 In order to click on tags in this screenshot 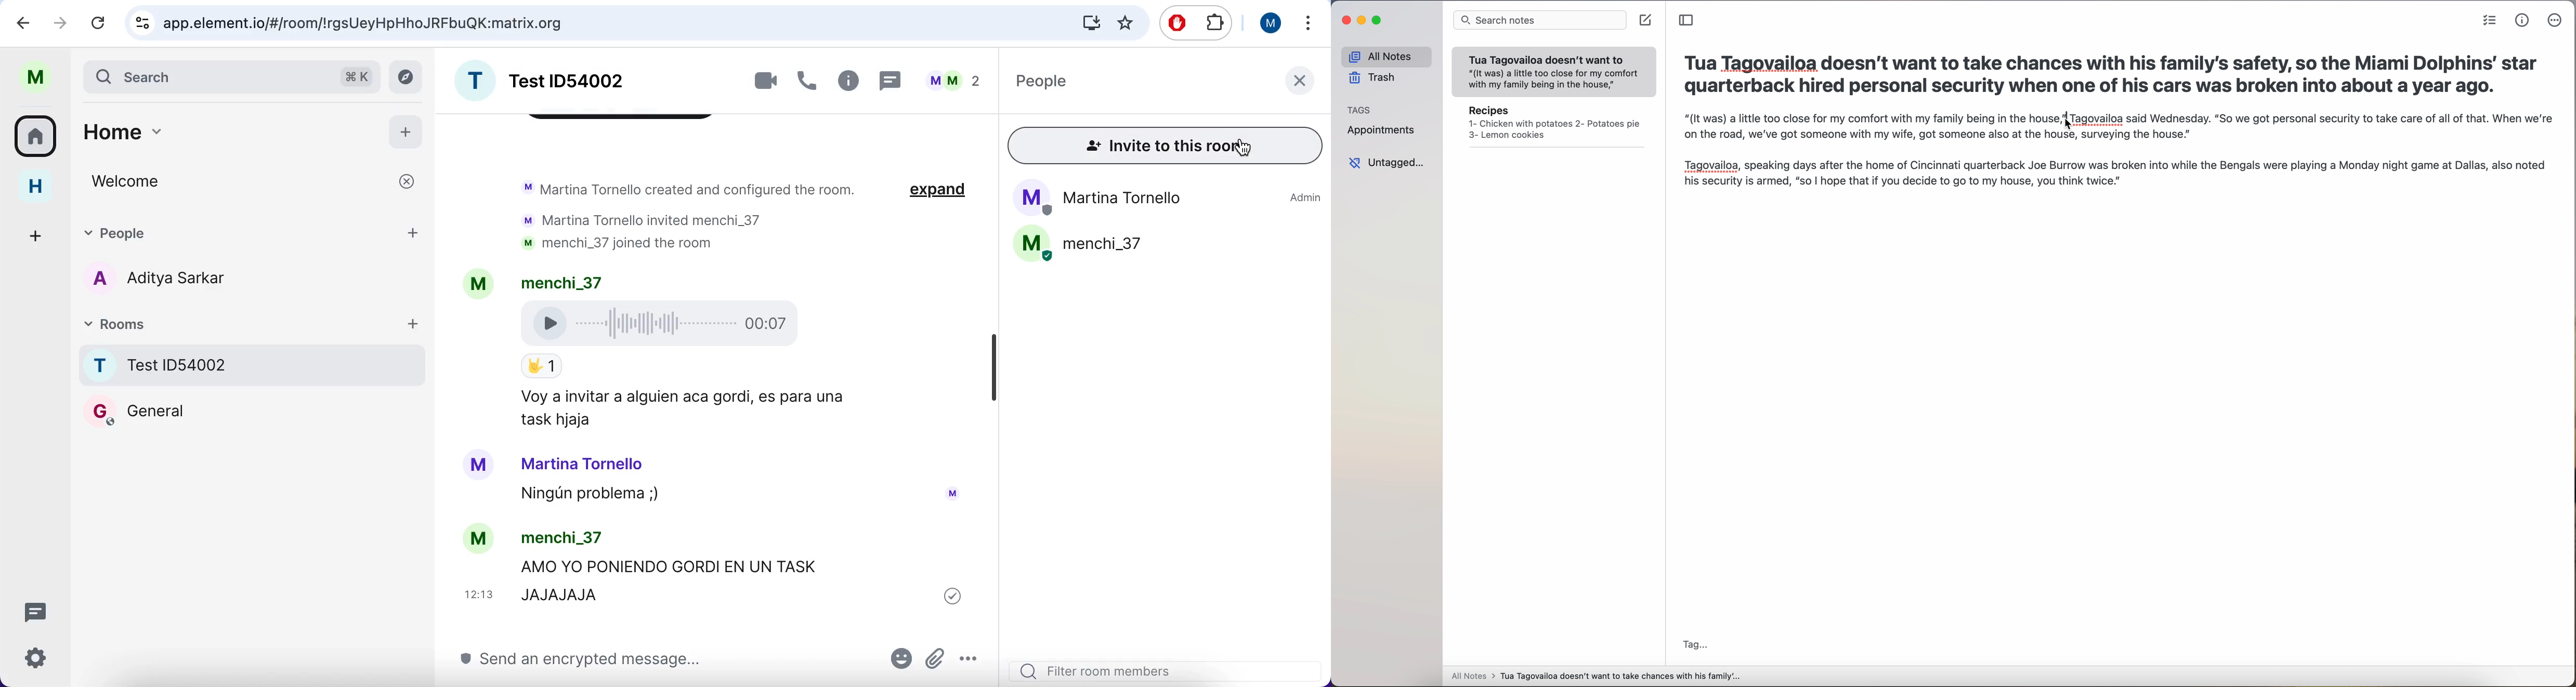, I will do `click(1359, 109)`.